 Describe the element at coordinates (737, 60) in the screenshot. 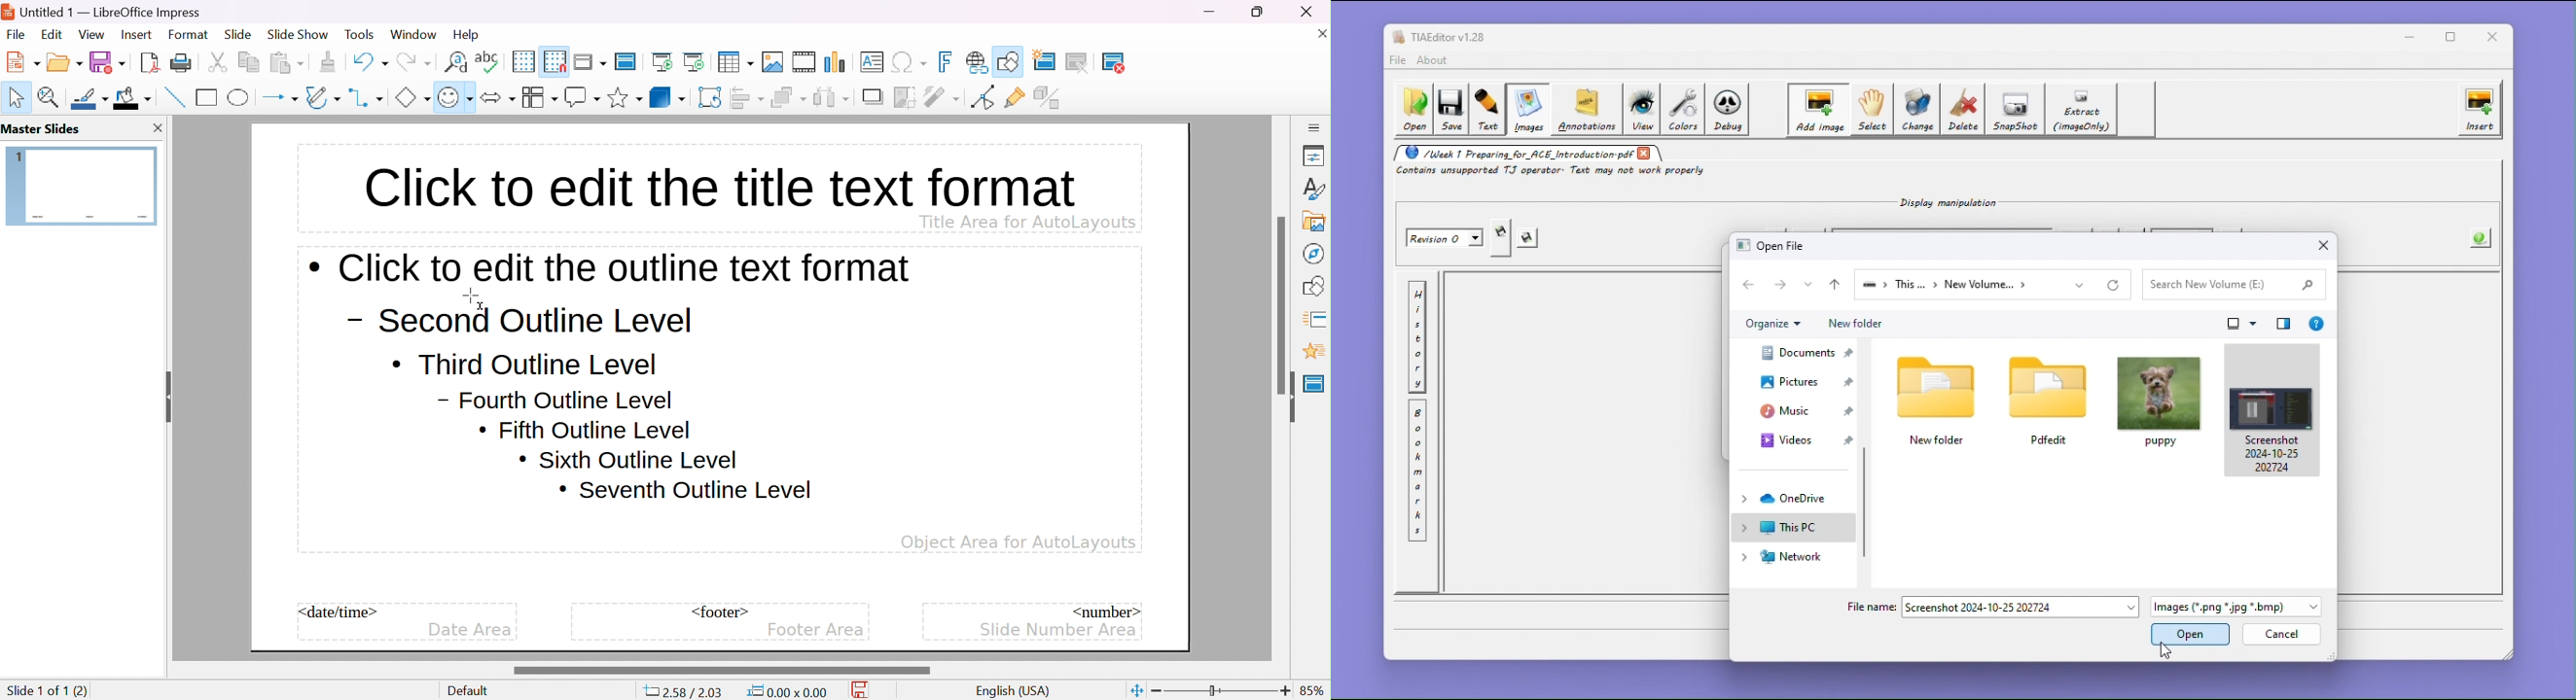

I see `table` at that location.